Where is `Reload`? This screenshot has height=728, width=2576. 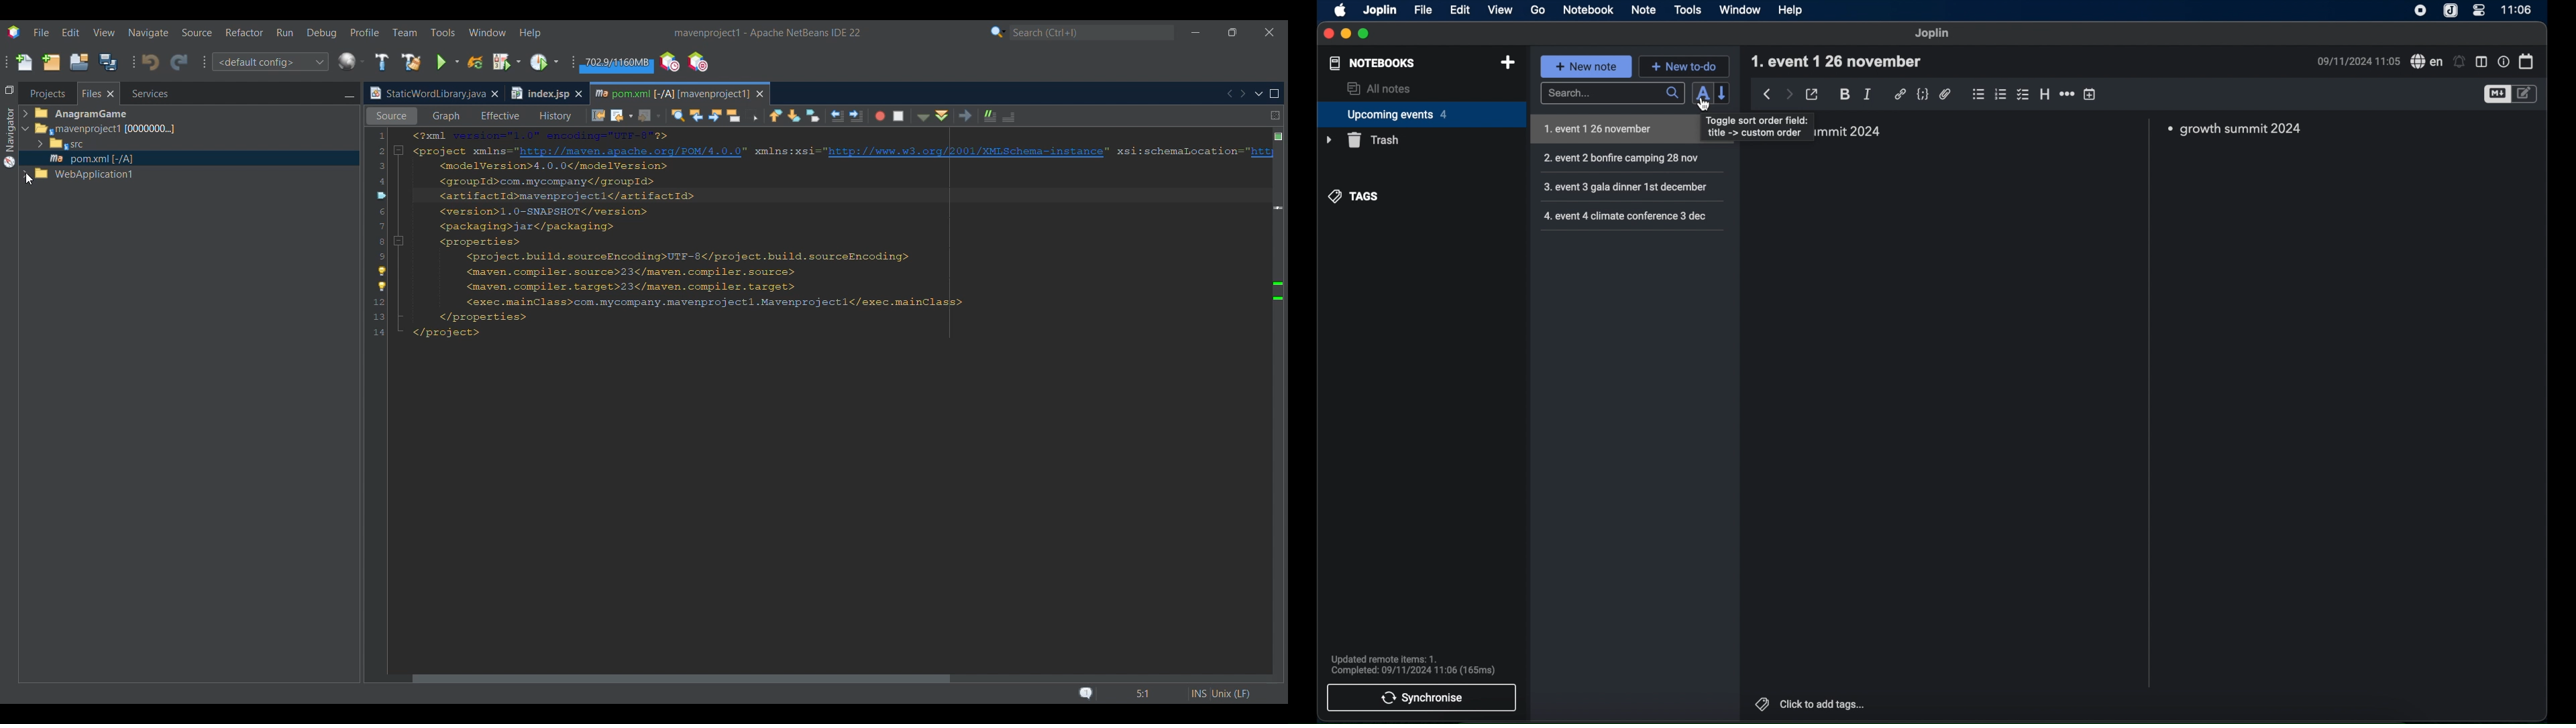 Reload is located at coordinates (476, 62).